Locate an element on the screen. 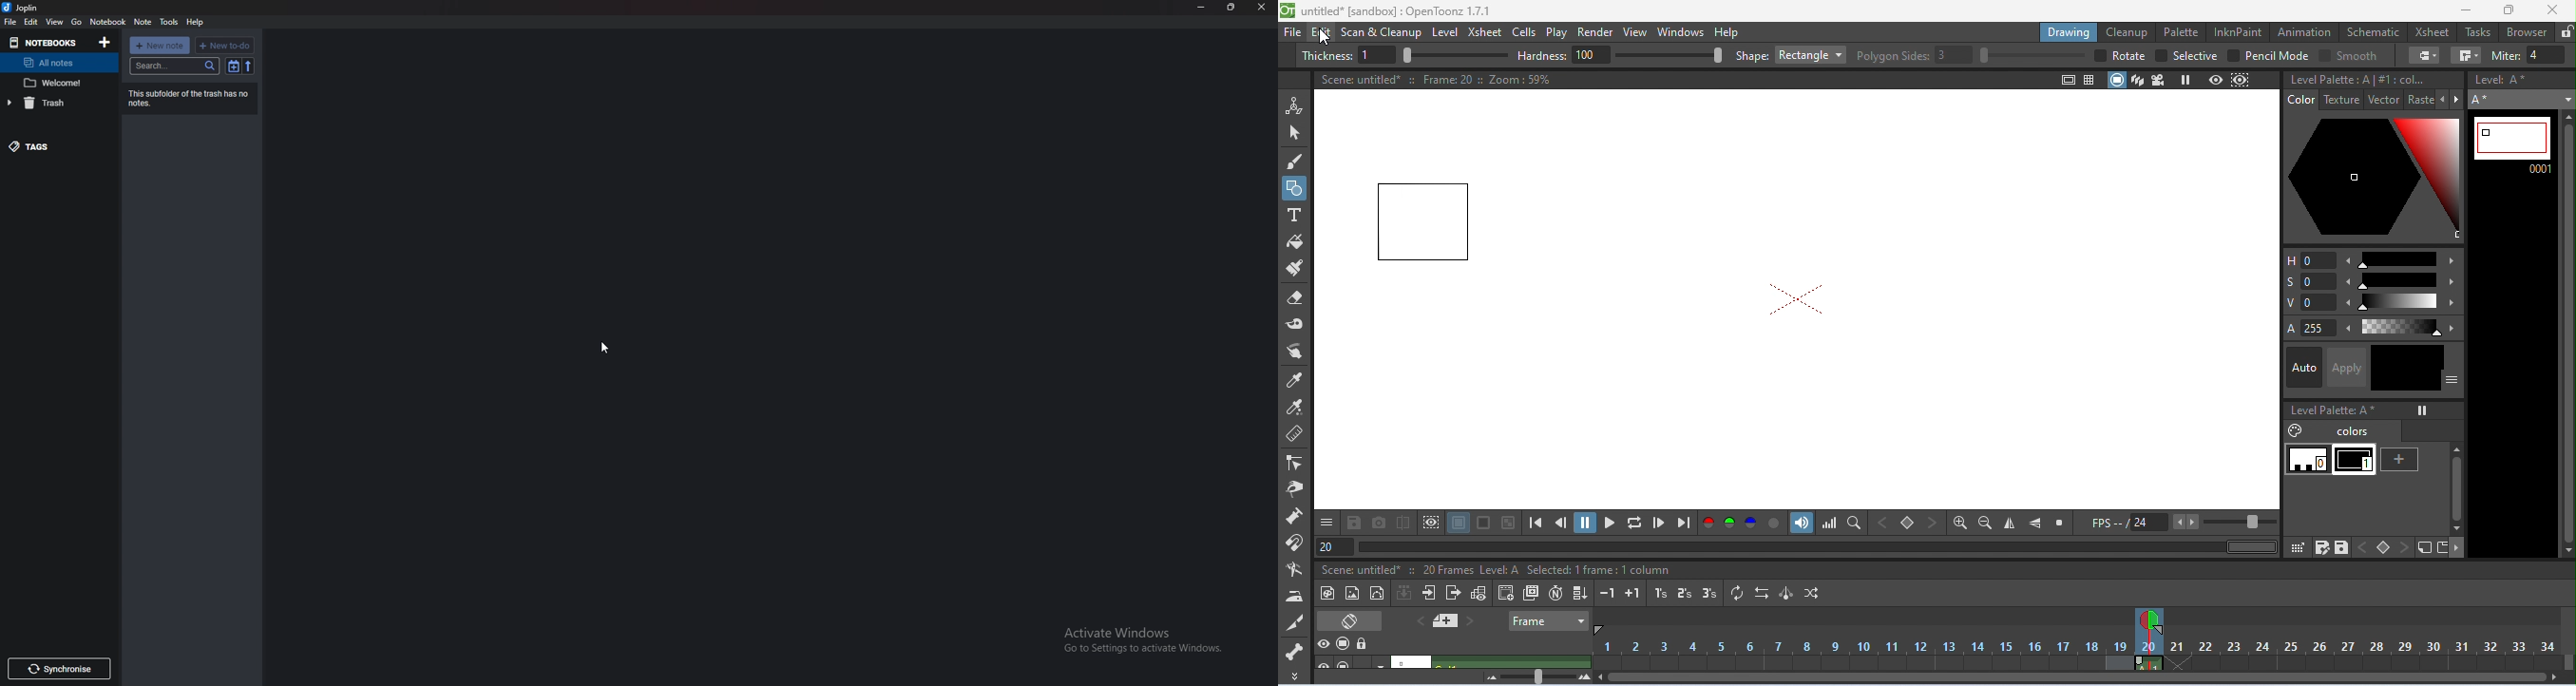 This screenshot has height=700, width=2576. cursor is located at coordinates (604, 348).